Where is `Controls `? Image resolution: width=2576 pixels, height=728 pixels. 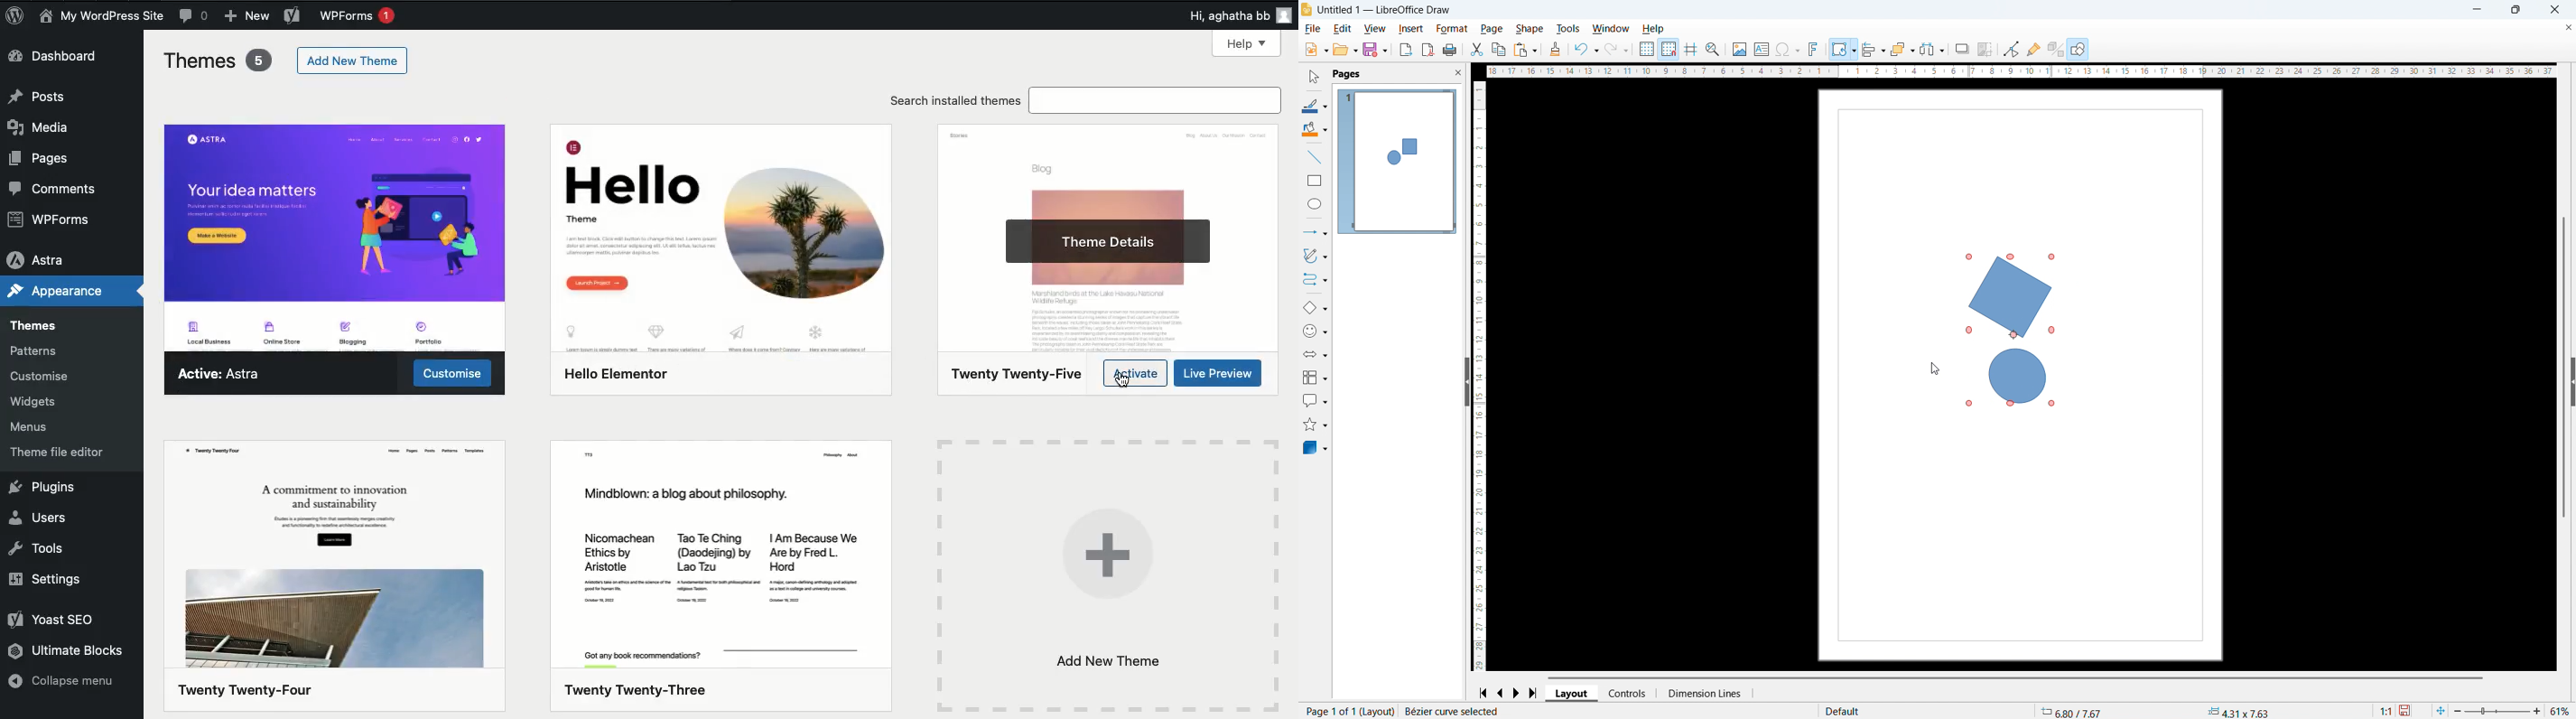 Controls  is located at coordinates (1629, 693).